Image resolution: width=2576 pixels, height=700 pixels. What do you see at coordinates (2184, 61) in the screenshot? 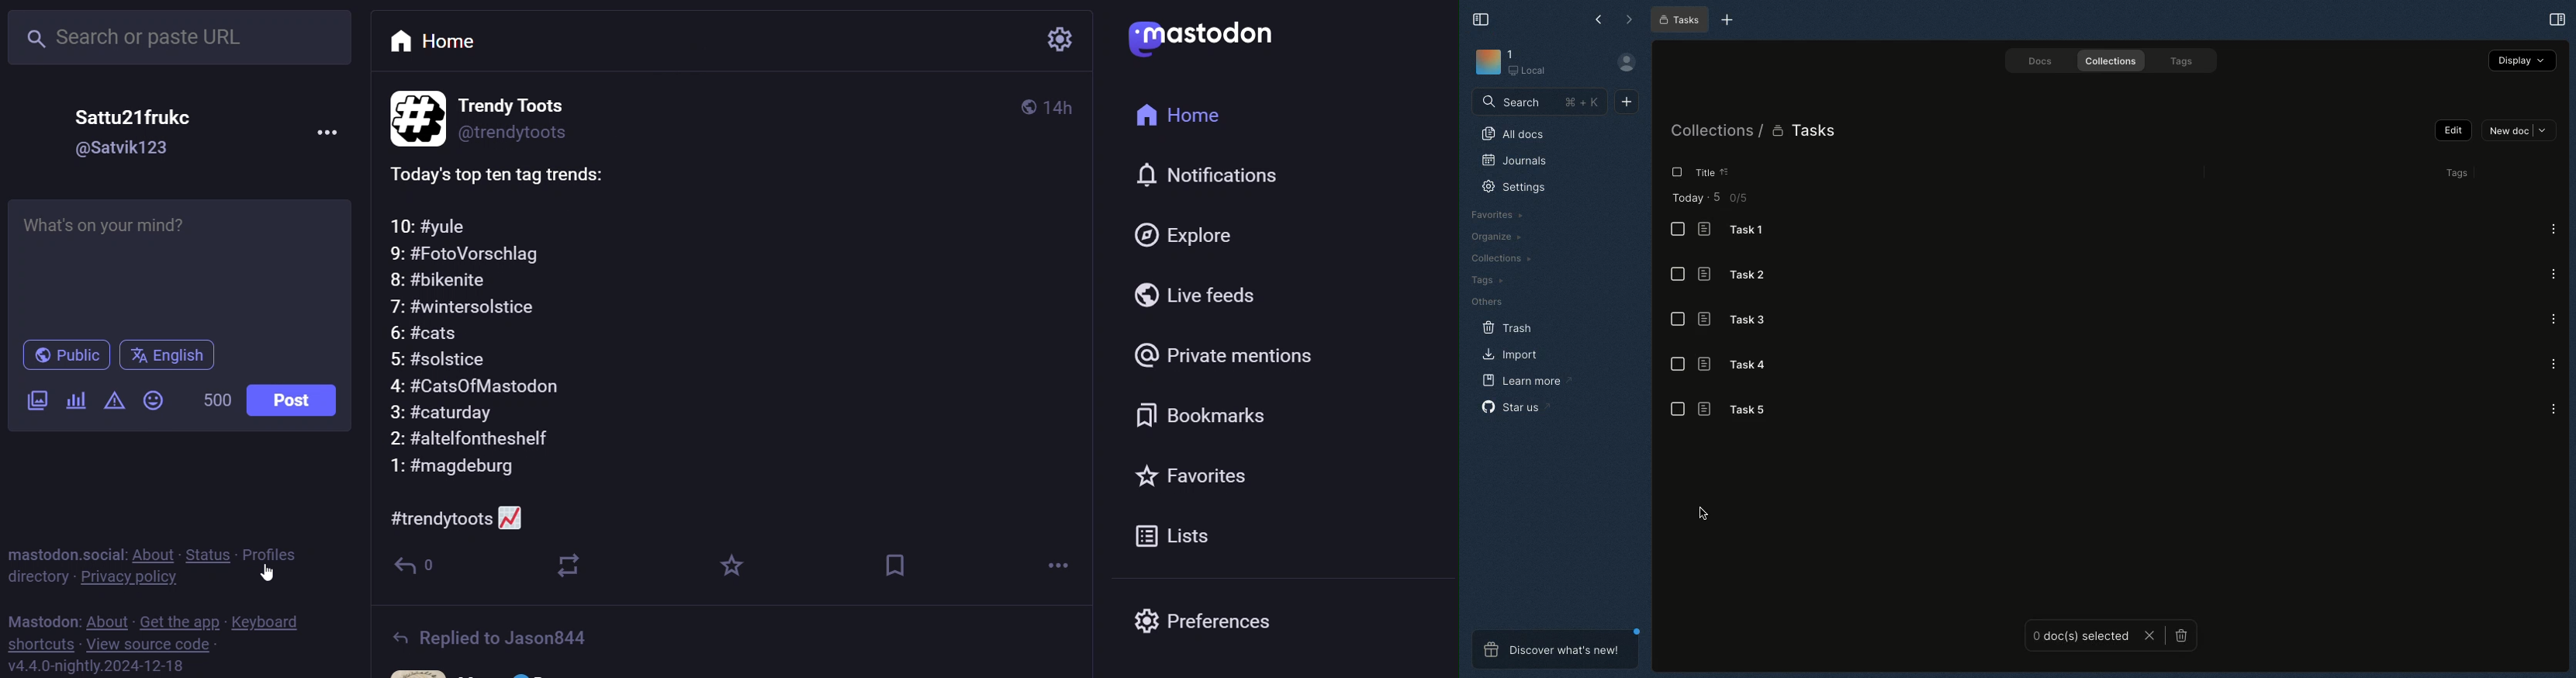
I see `Tags` at bounding box center [2184, 61].